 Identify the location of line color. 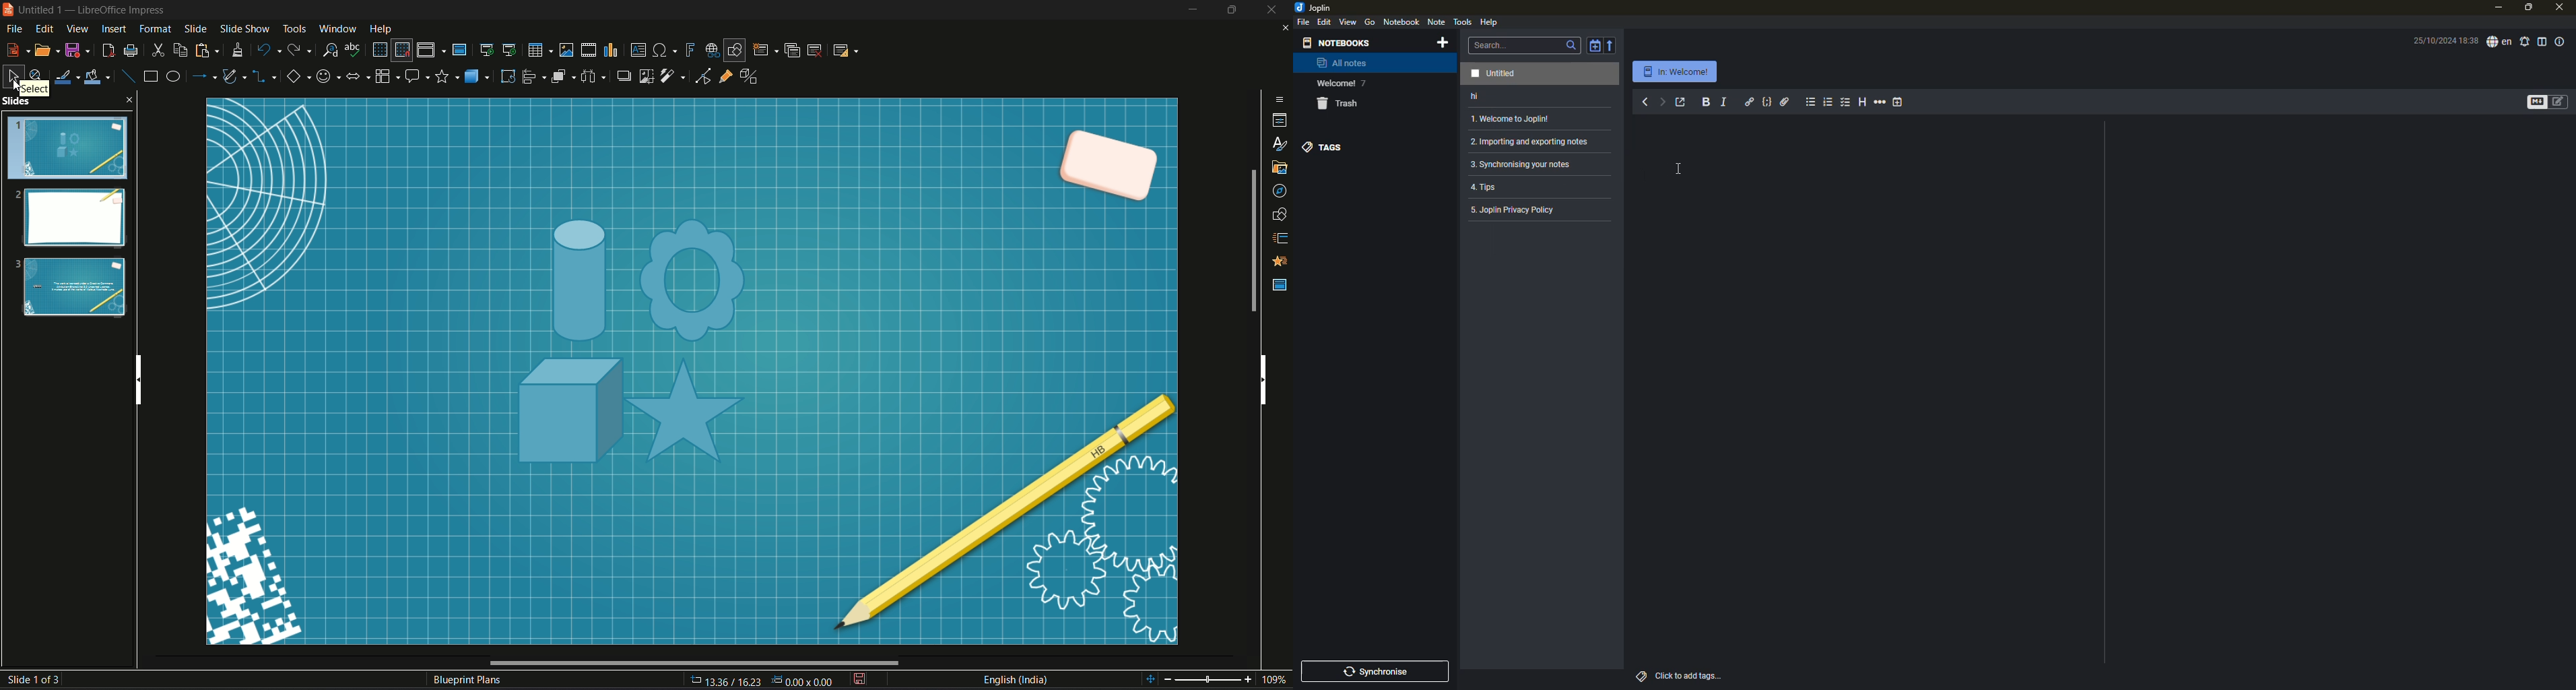
(66, 77).